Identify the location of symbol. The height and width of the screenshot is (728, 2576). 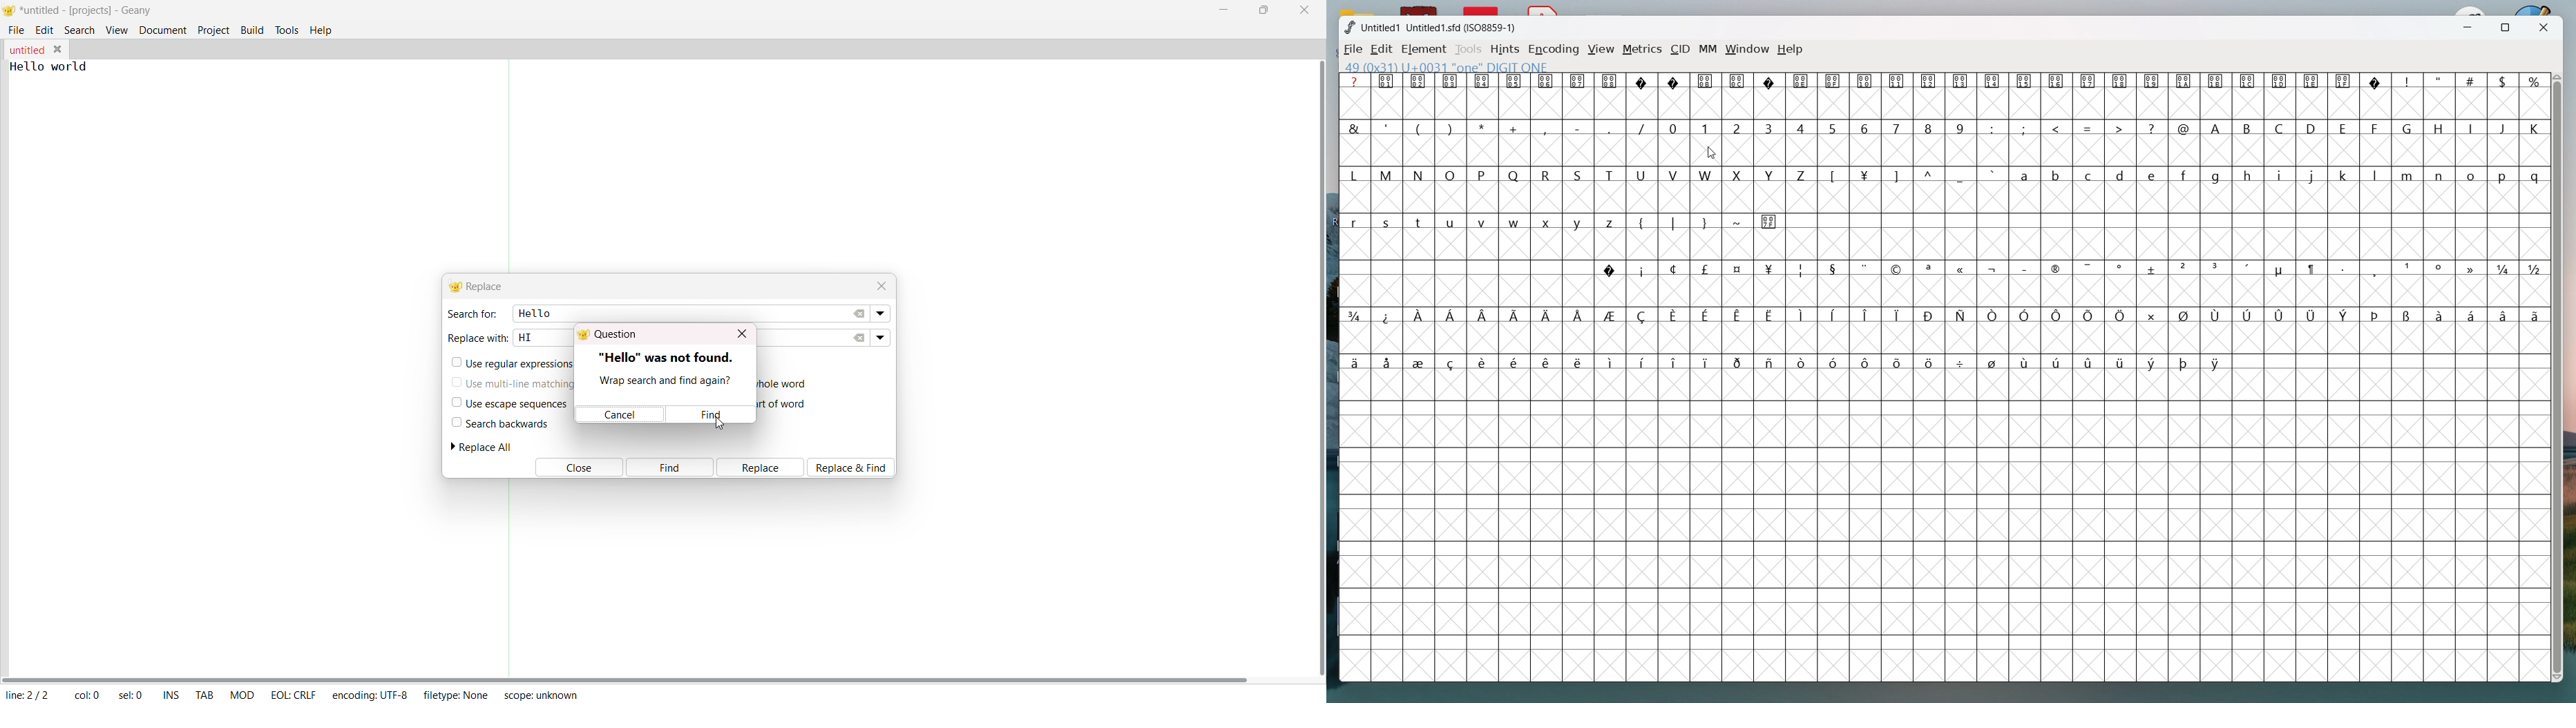
(1418, 81).